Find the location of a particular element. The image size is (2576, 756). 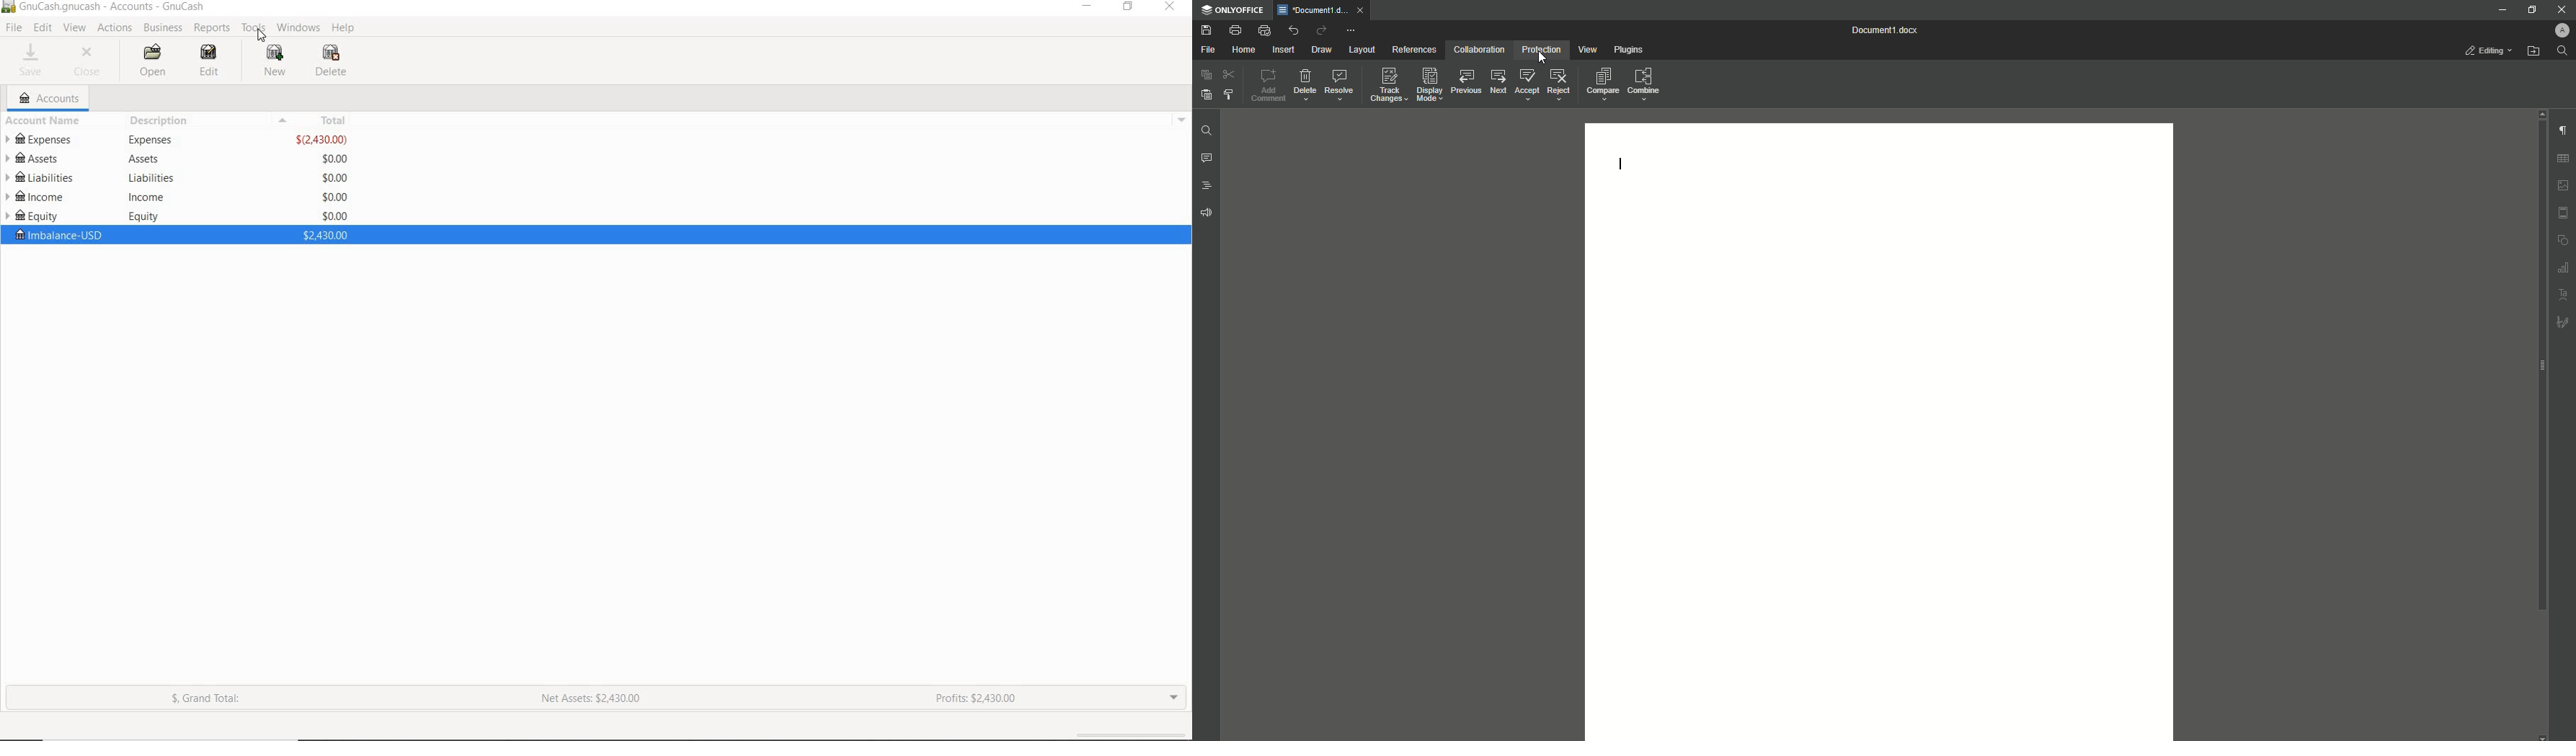

Headings is located at coordinates (1207, 184).